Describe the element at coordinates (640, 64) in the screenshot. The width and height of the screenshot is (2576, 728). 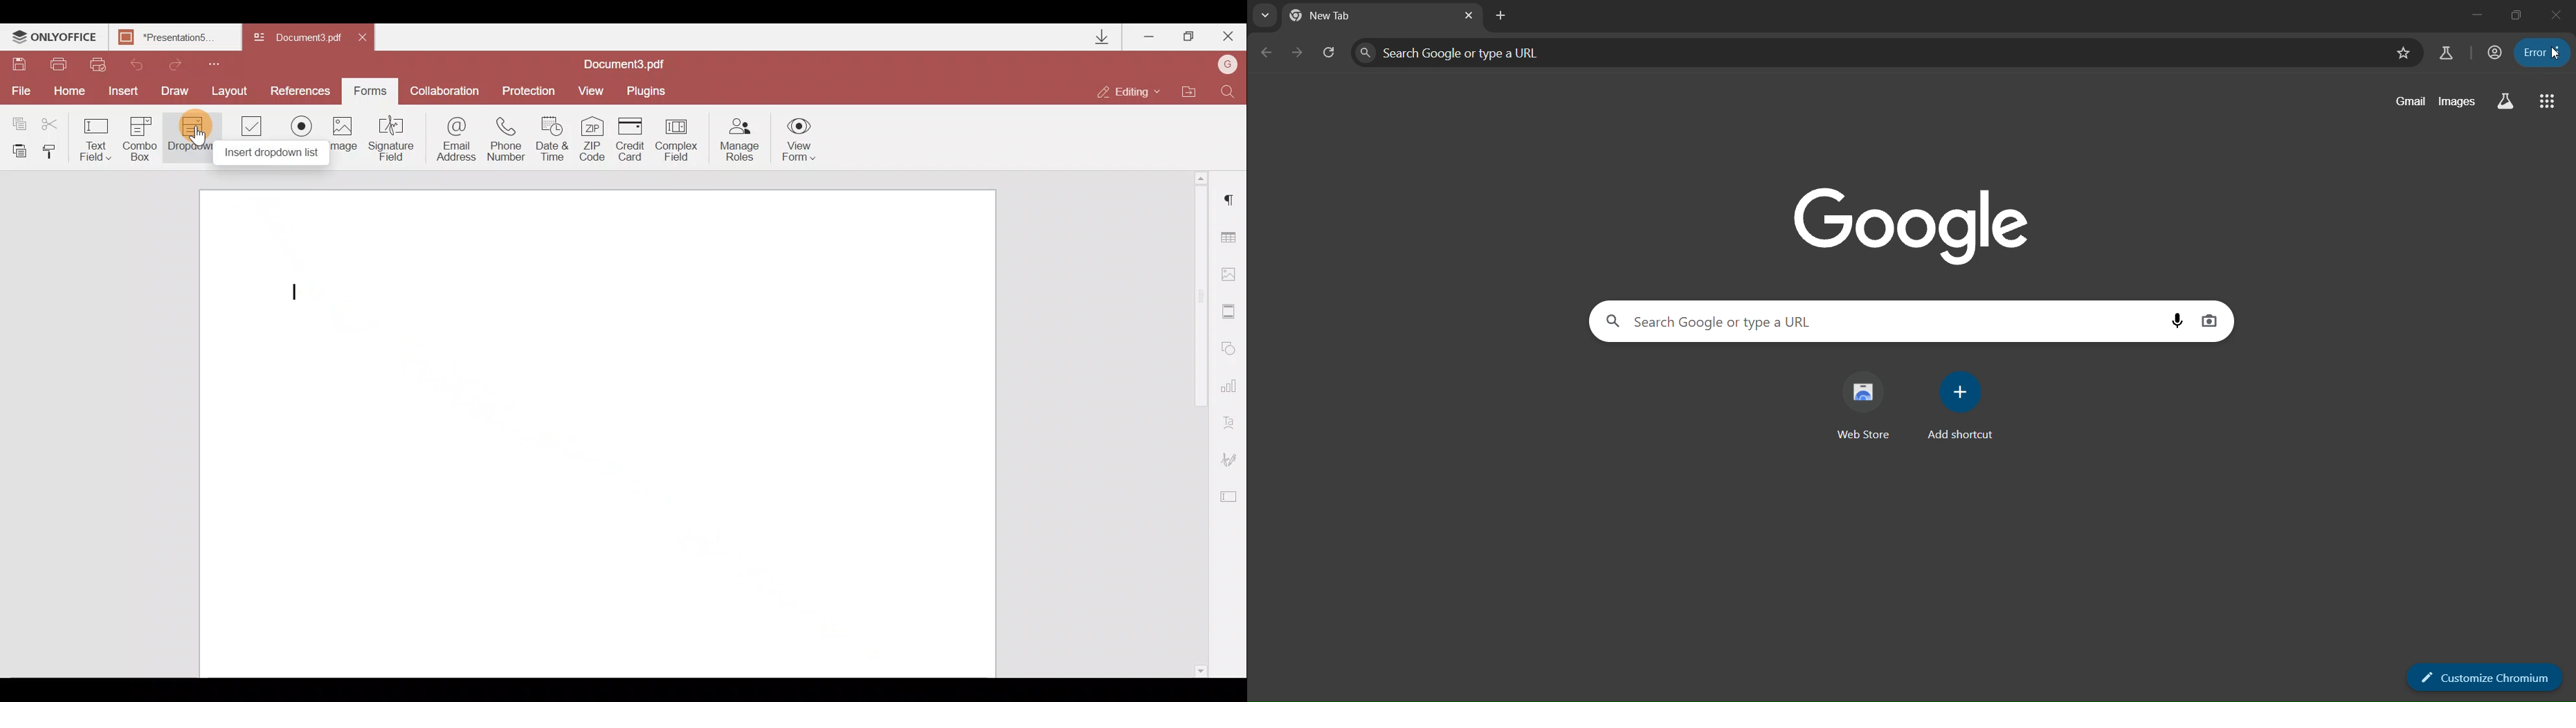
I see `Document3.pdf` at that location.